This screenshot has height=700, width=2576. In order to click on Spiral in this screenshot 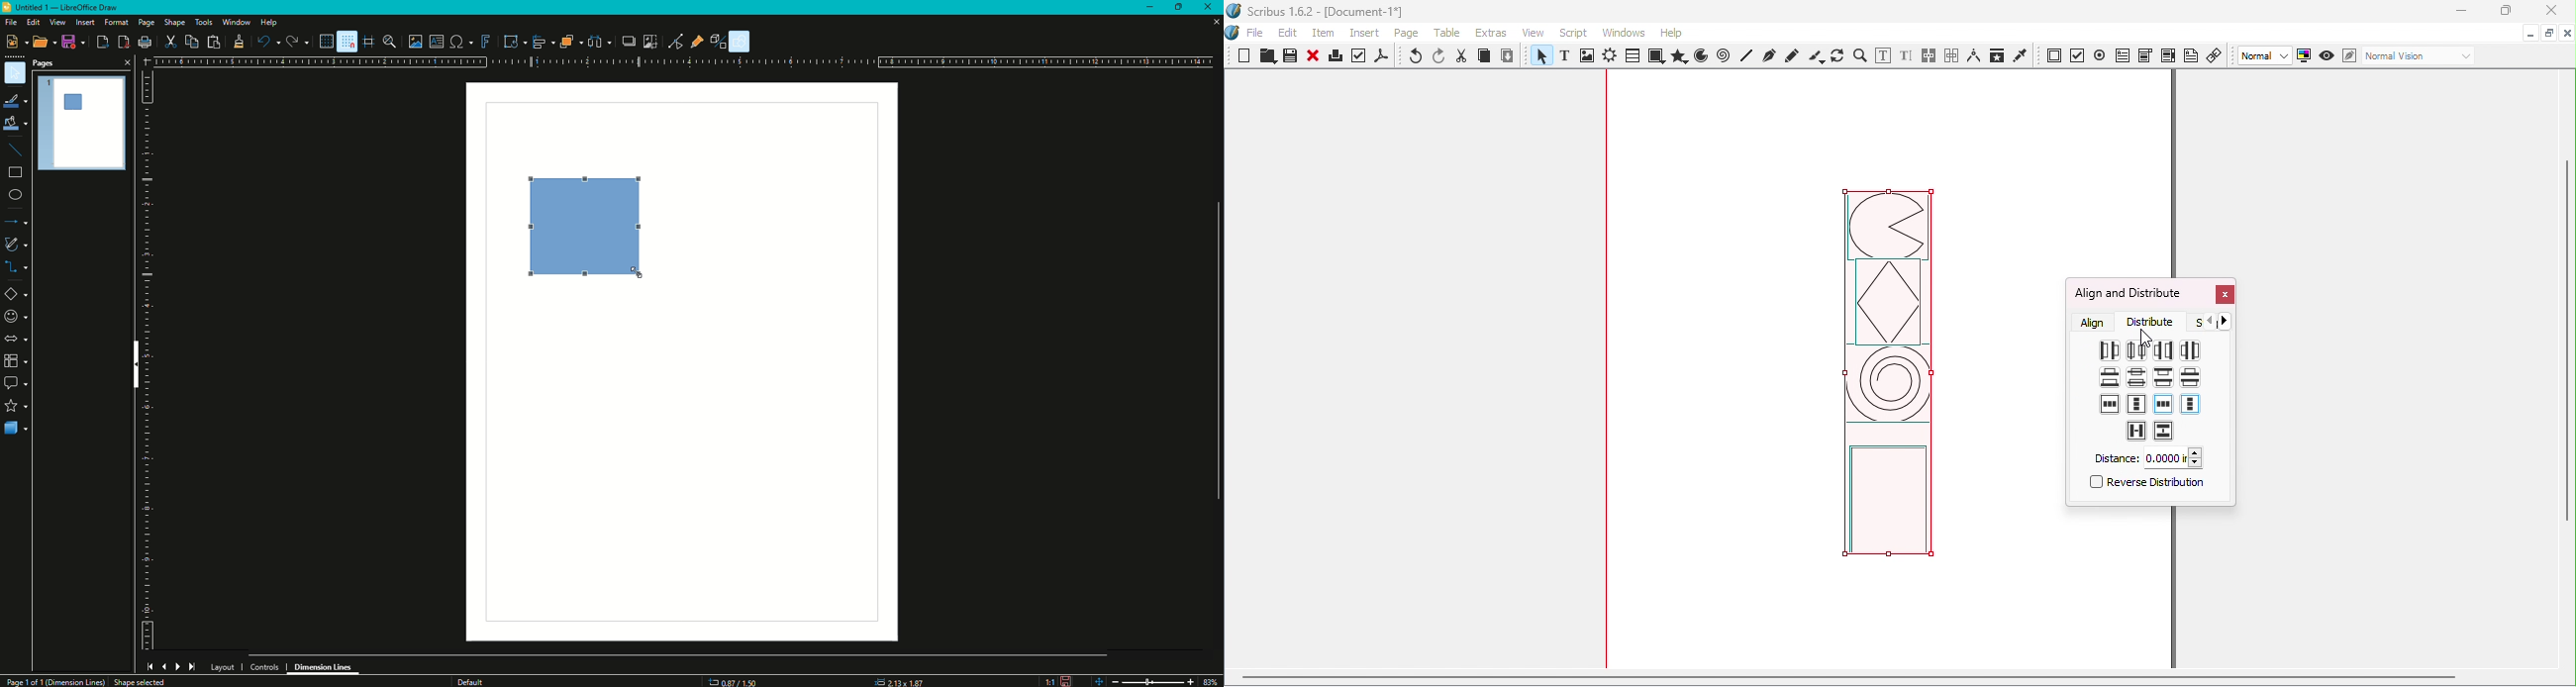, I will do `click(1726, 56)`.